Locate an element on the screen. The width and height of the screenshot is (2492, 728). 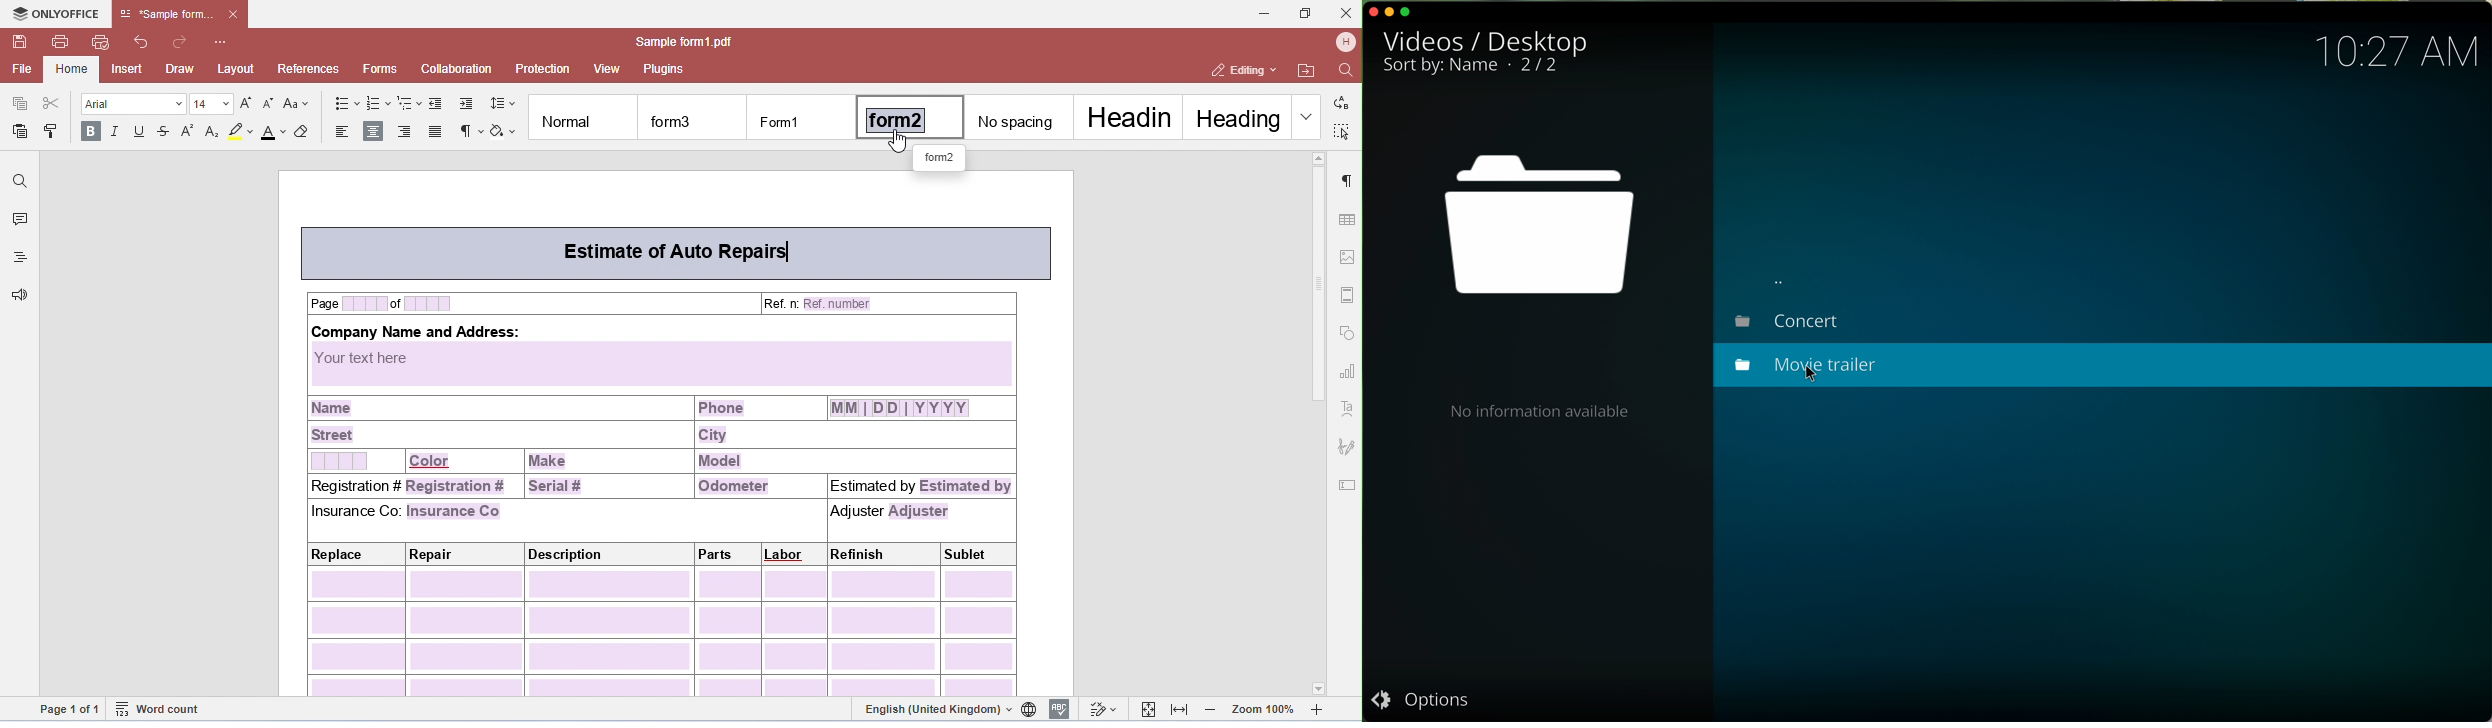
concert file is located at coordinates (1788, 322).